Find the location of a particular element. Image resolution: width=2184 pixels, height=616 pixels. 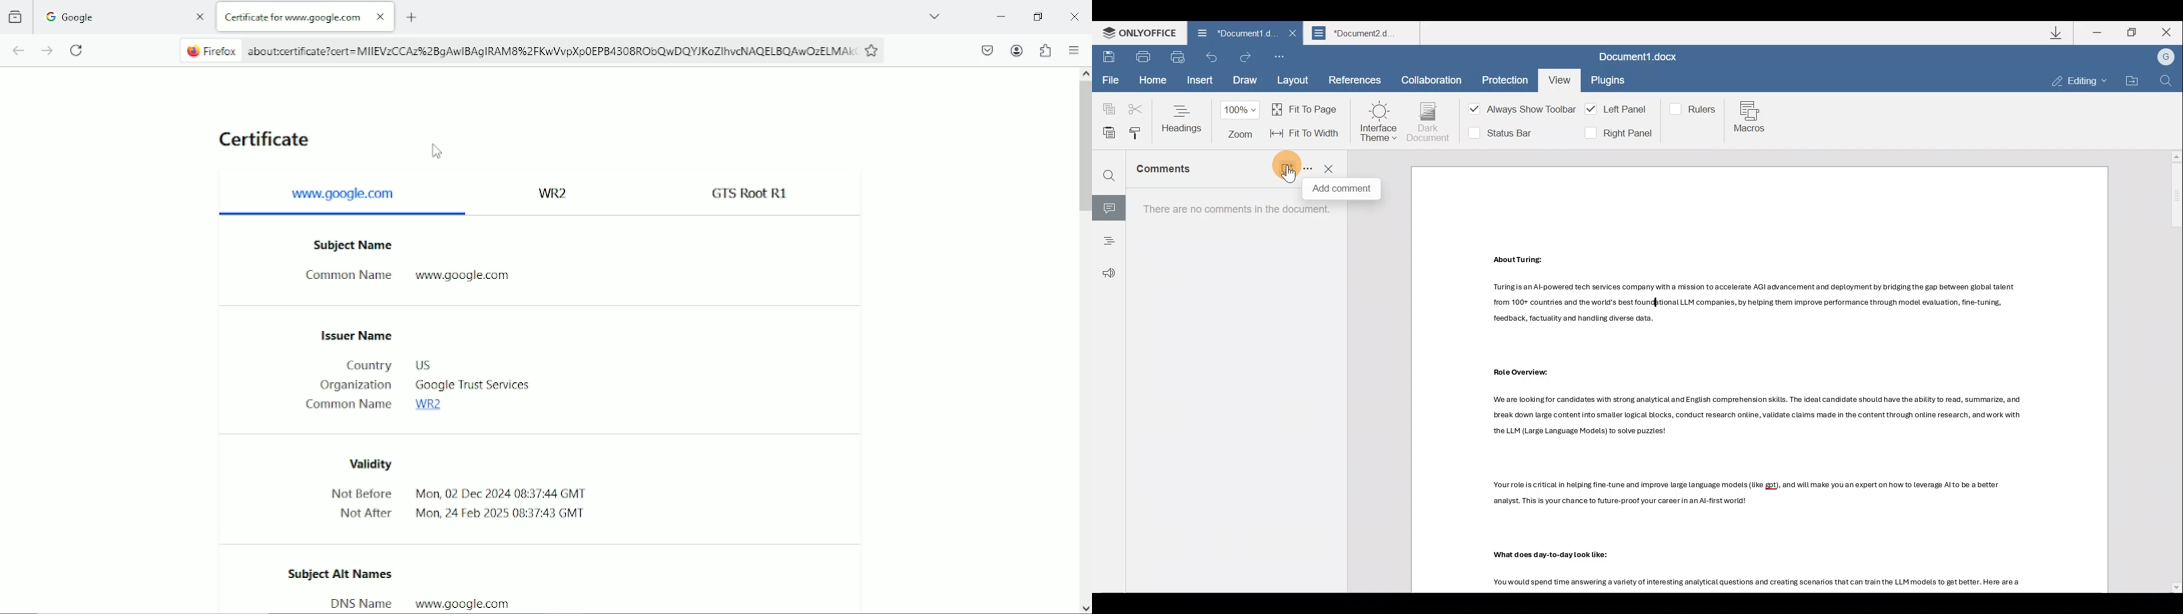

WR2 is located at coordinates (433, 408).